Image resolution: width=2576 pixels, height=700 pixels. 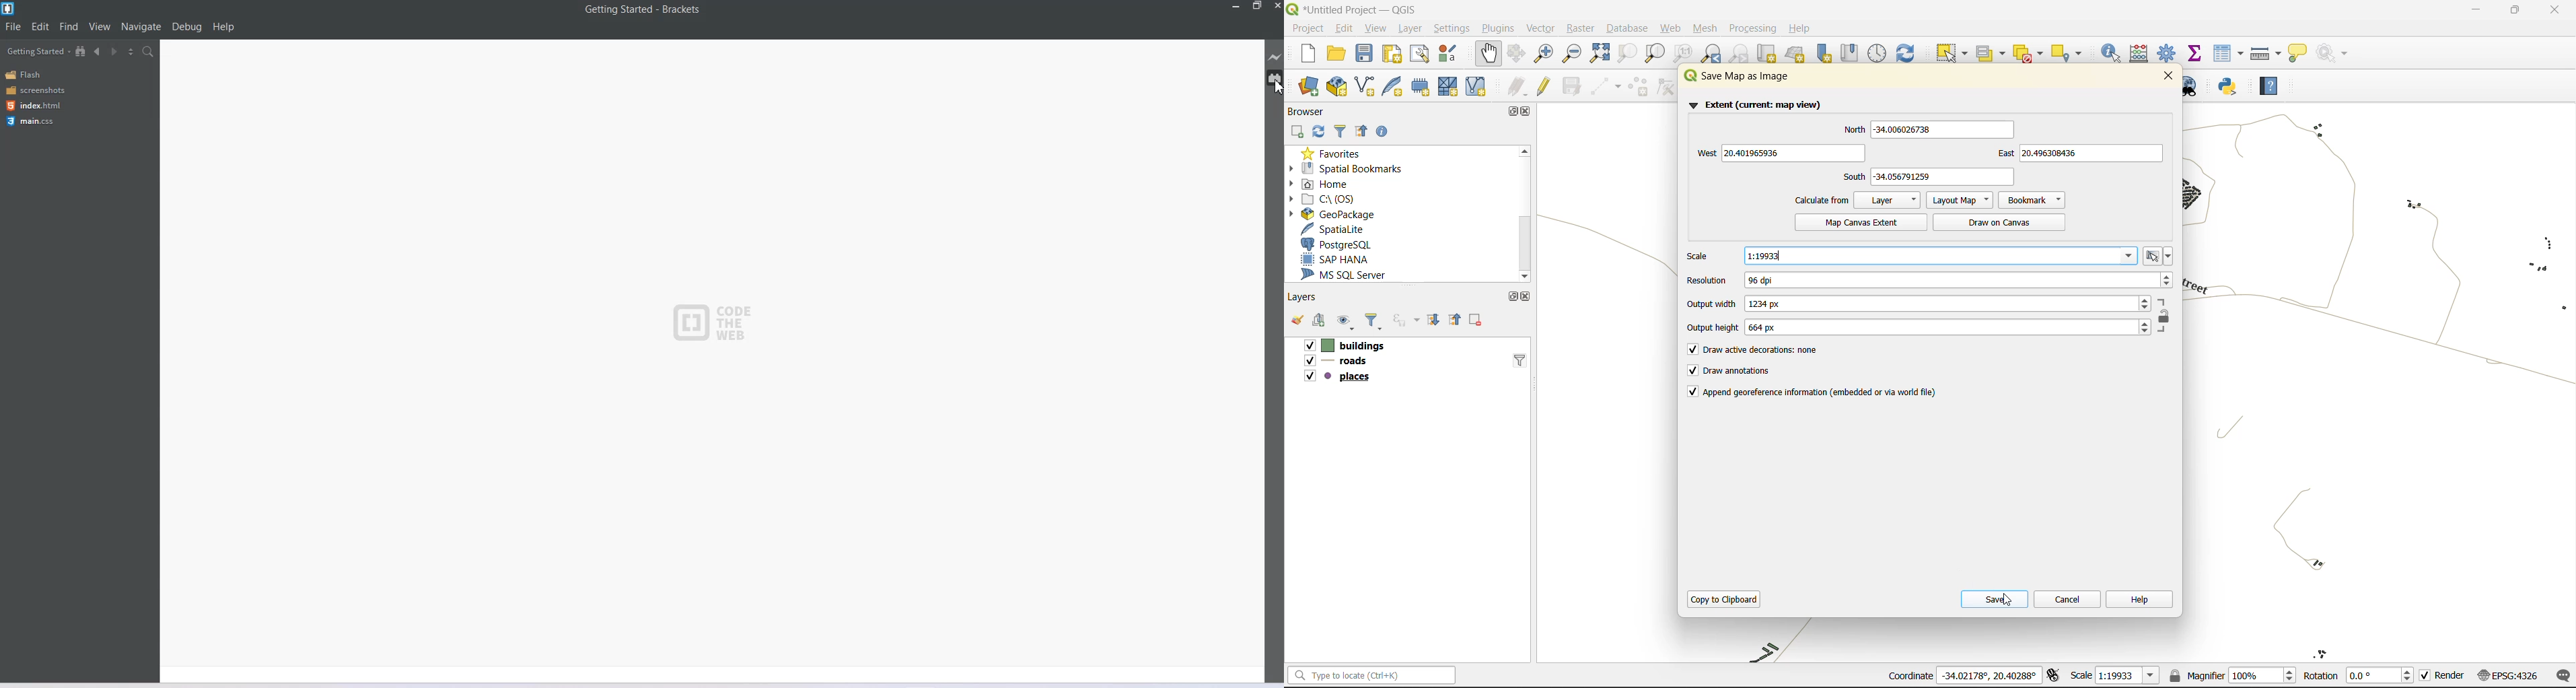 What do you see at coordinates (1768, 351) in the screenshot?
I see `draw active decorations:none` at bounding box center [1768, 351].